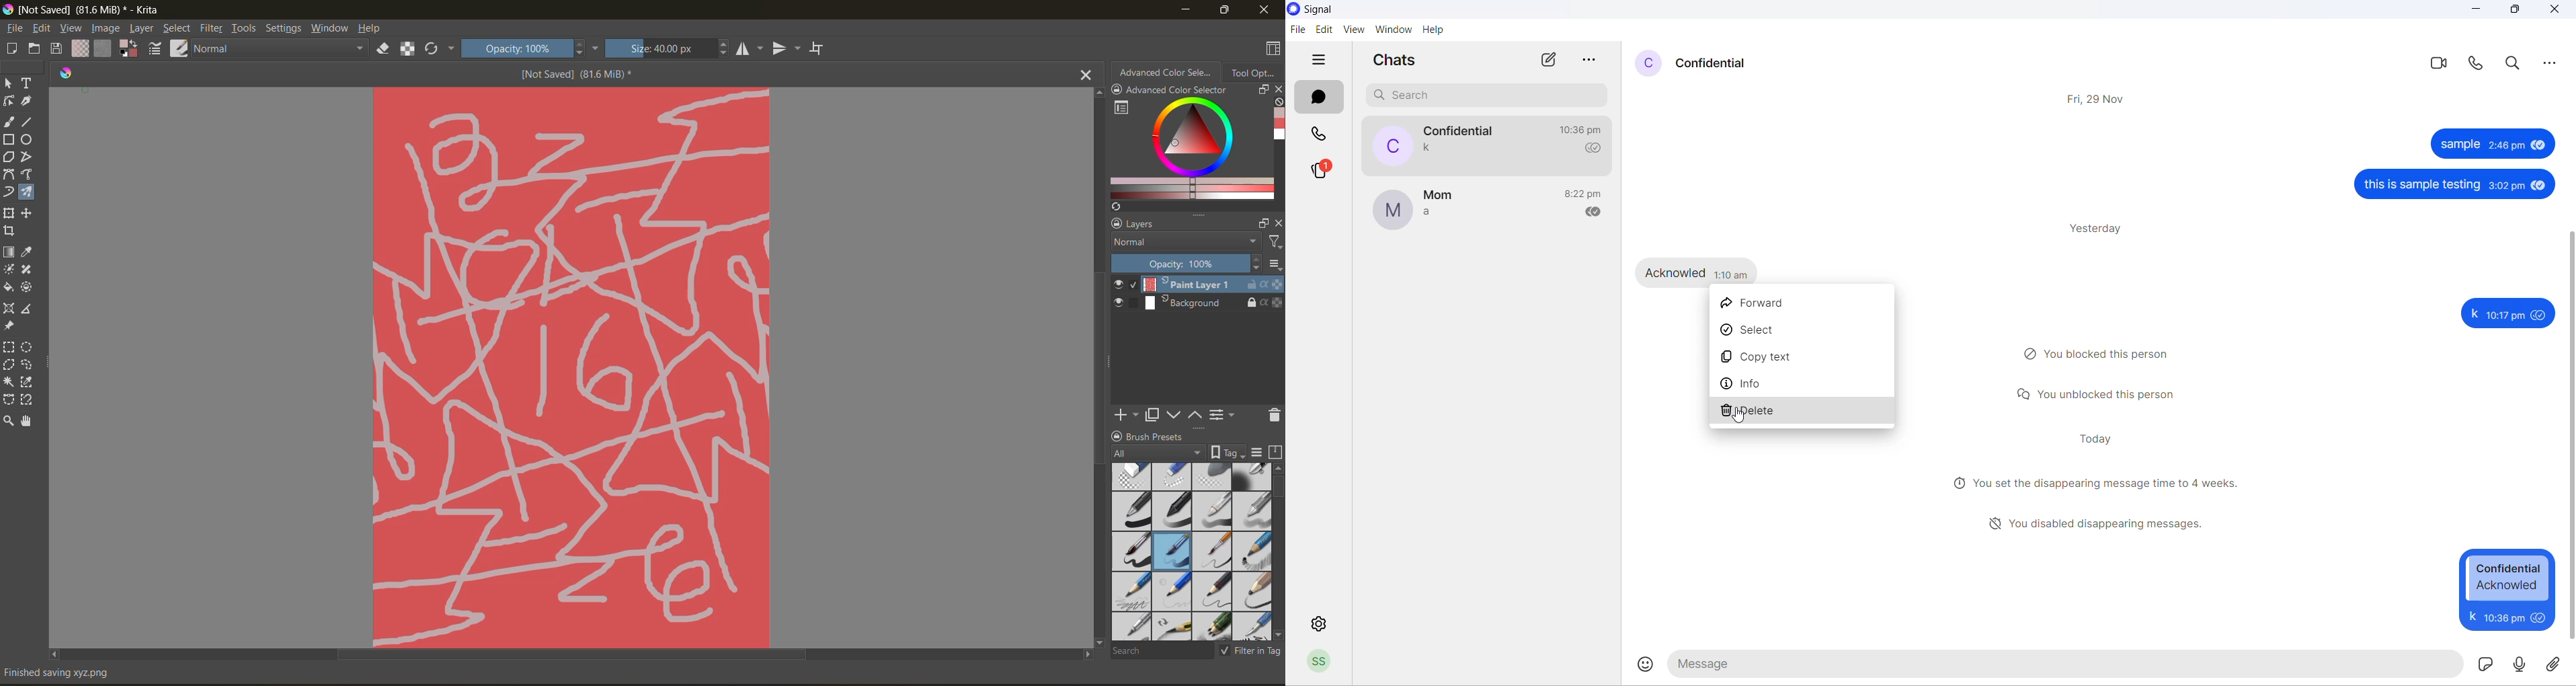 The width and height of the screenshot is (2576, 700). What do you see at coordinates (1645, 62) in the screenshot?
I see `profile picture` at bounding box center [1645, 62].